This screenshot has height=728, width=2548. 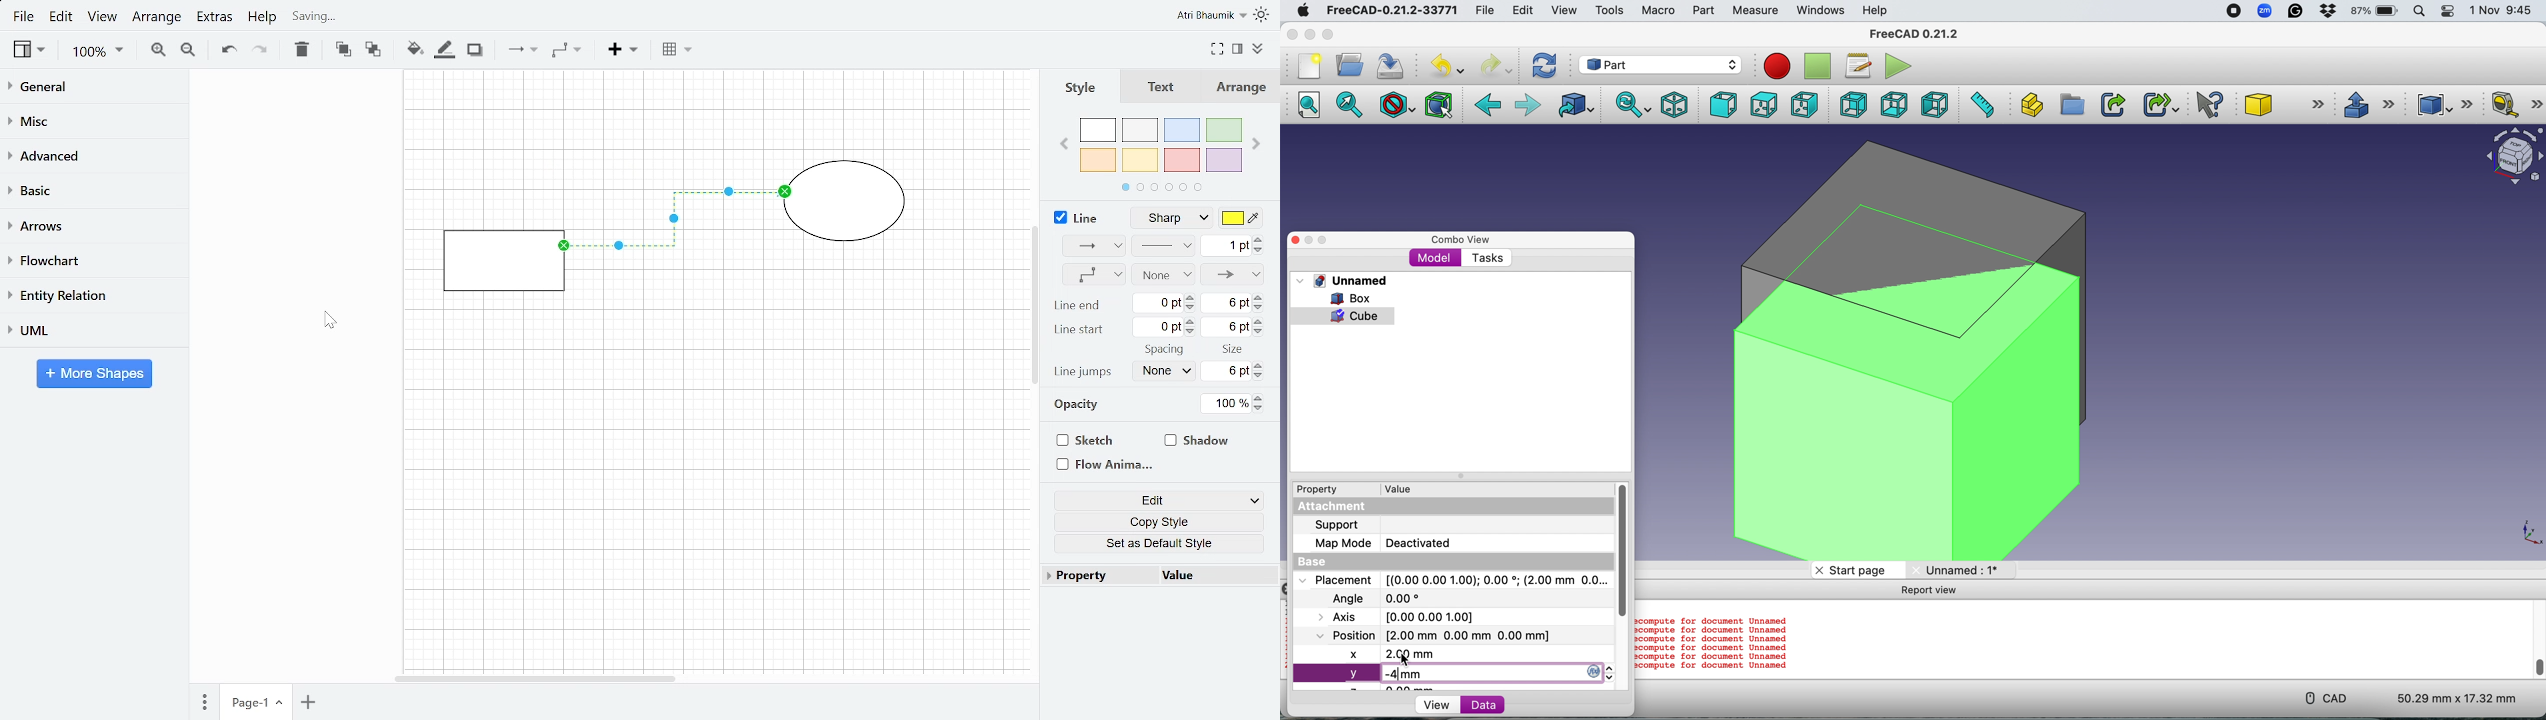 What do you see at coordinates (1078, 308) in the screenshot?
I see `line end` at bounding box center [1078, 308].